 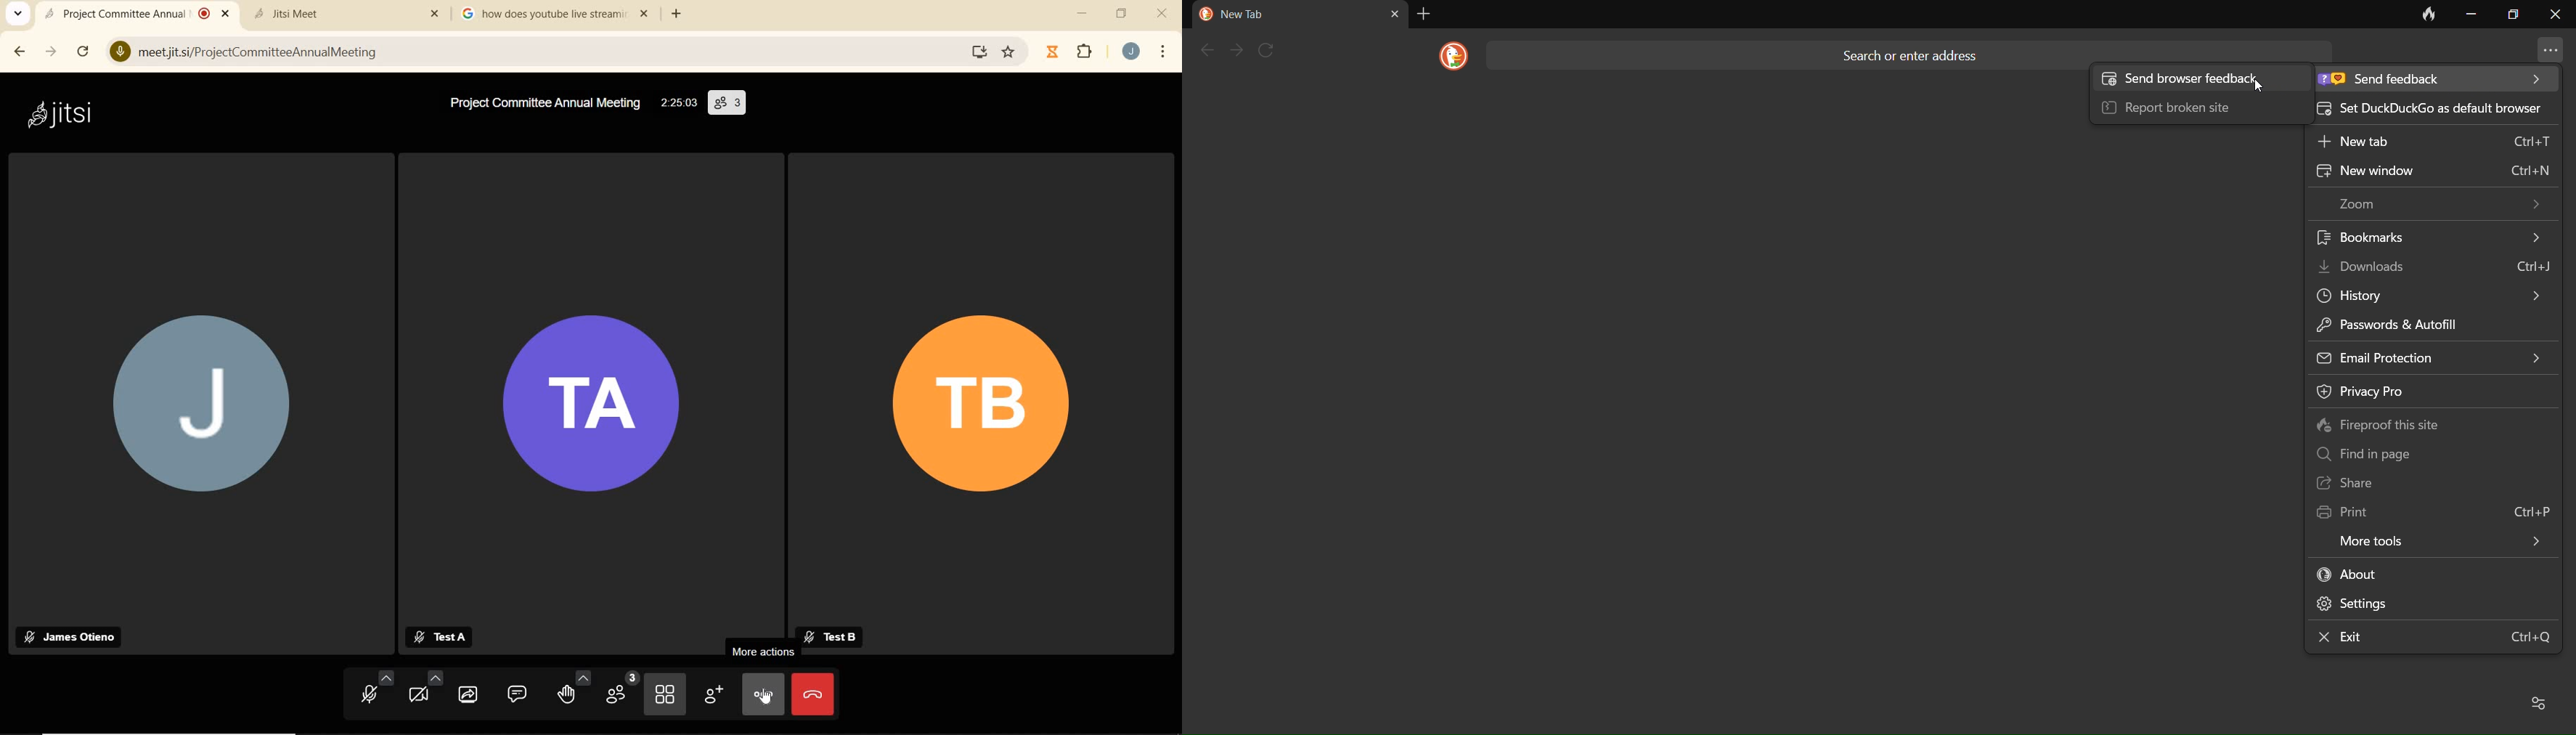 I want to click on exit, so click(x=2429, y=638).